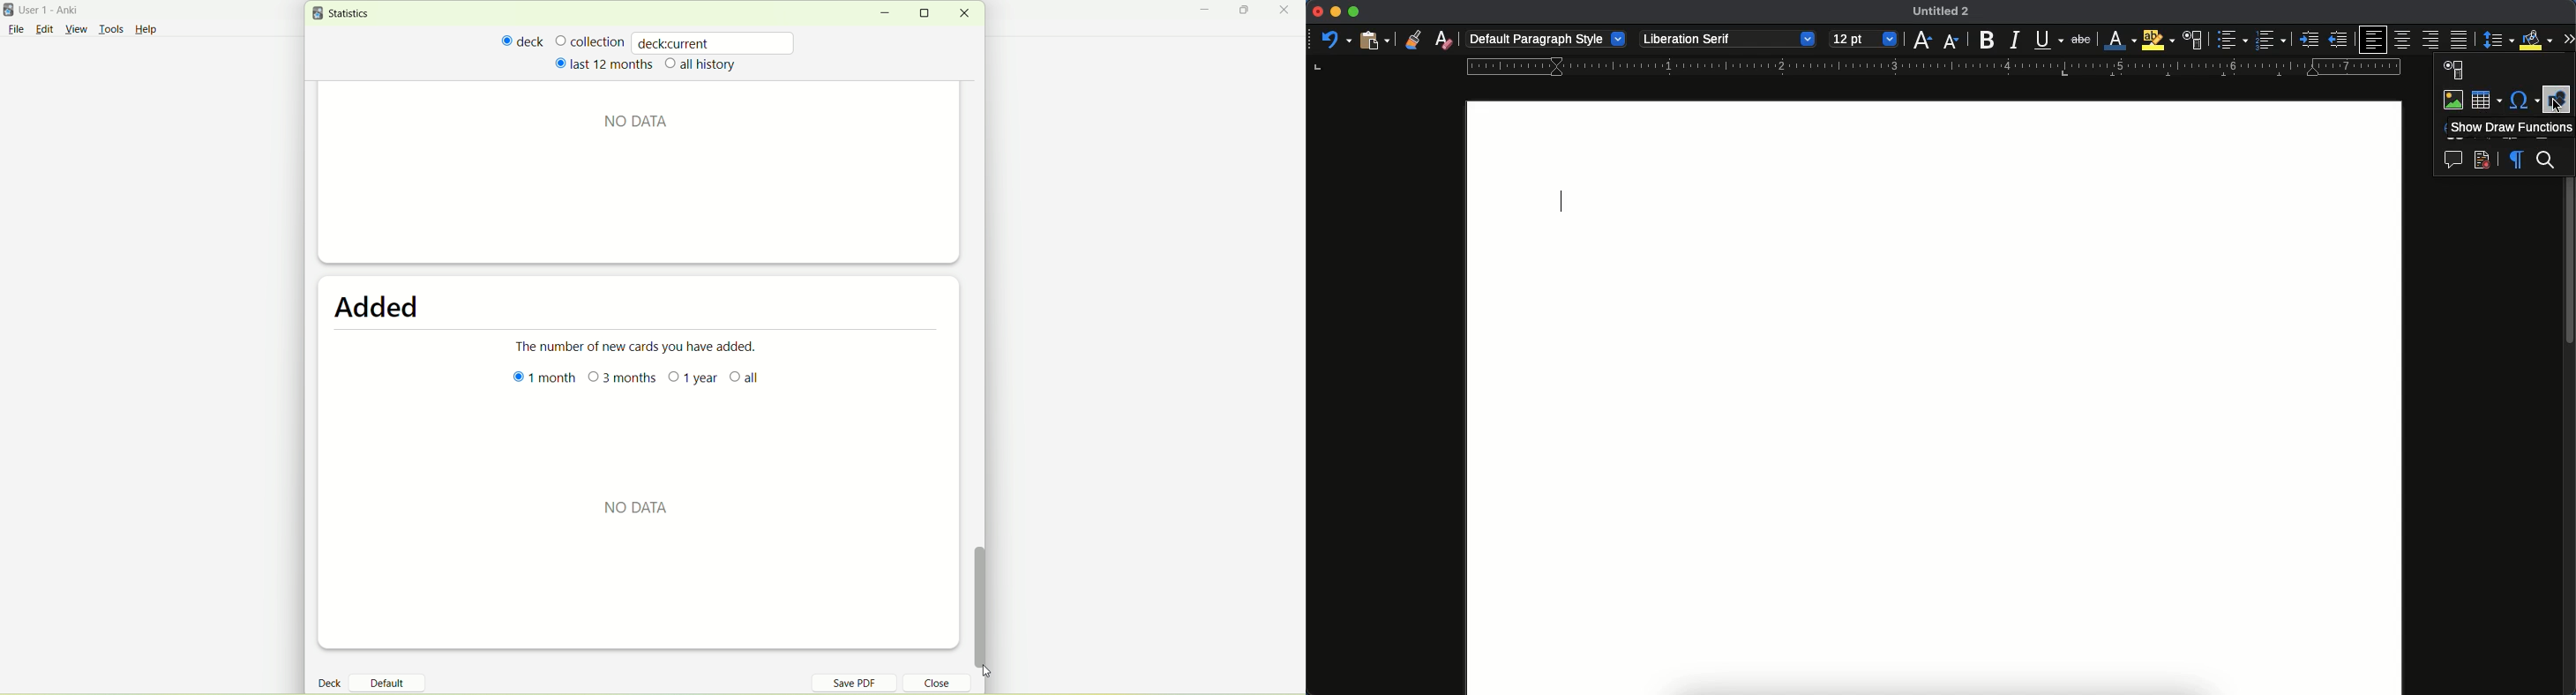 The width and height of the screenshot is (2576, 700). I want to click on collection, so click(590, 41).